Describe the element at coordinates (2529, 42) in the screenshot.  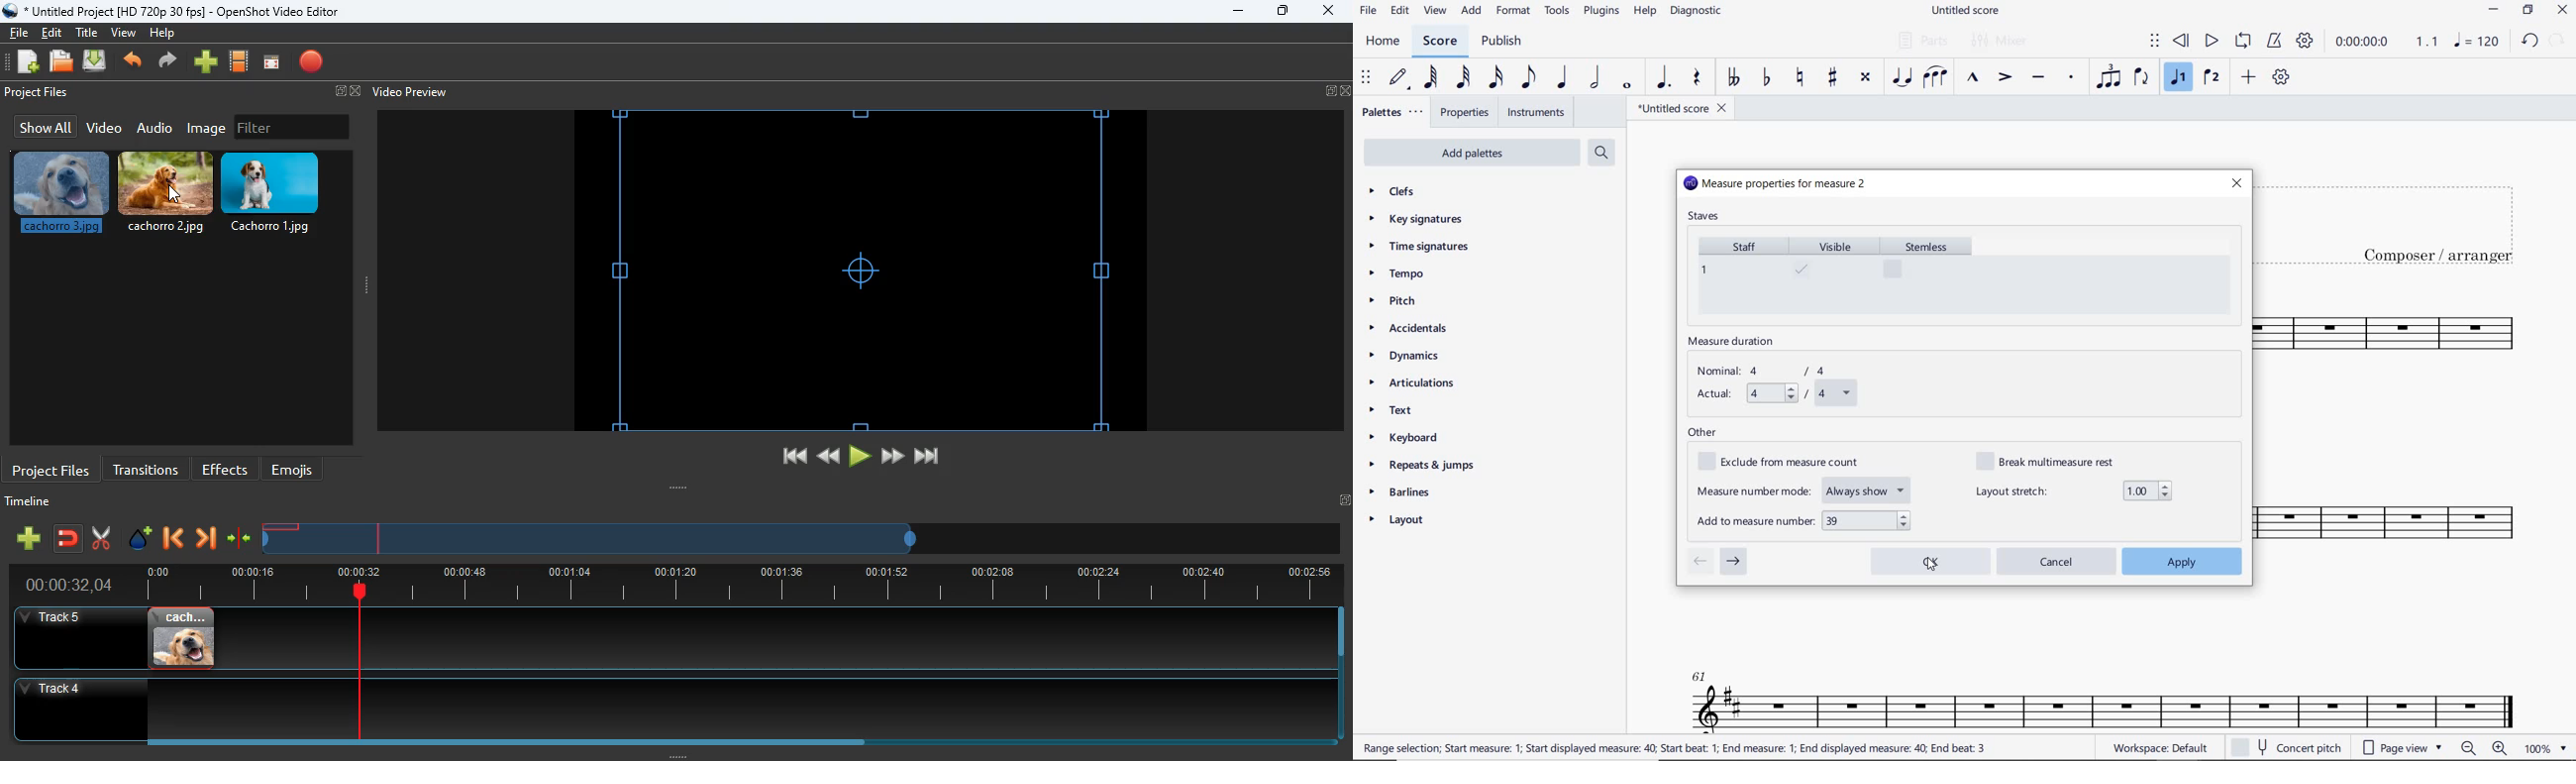
I see `UNDO` at that location.